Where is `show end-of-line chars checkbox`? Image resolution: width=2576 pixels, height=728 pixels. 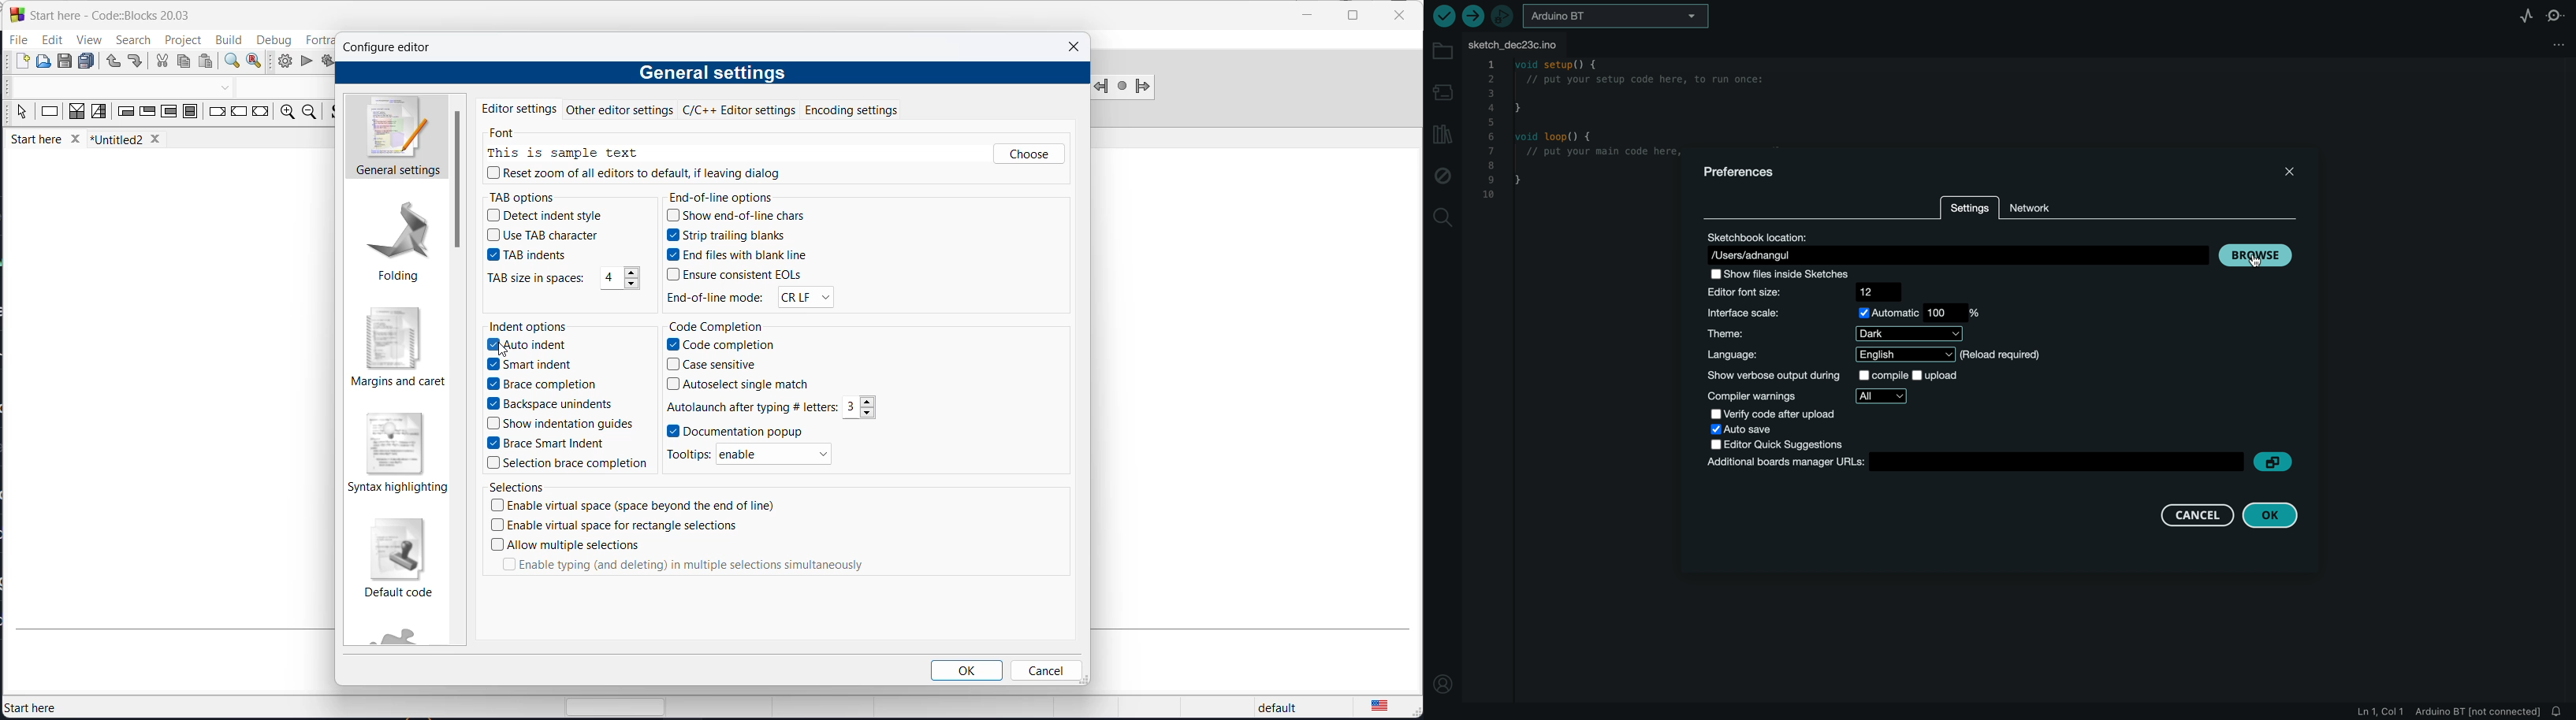 show end-of-line chars checkbox is located at coordinates (737, 217).